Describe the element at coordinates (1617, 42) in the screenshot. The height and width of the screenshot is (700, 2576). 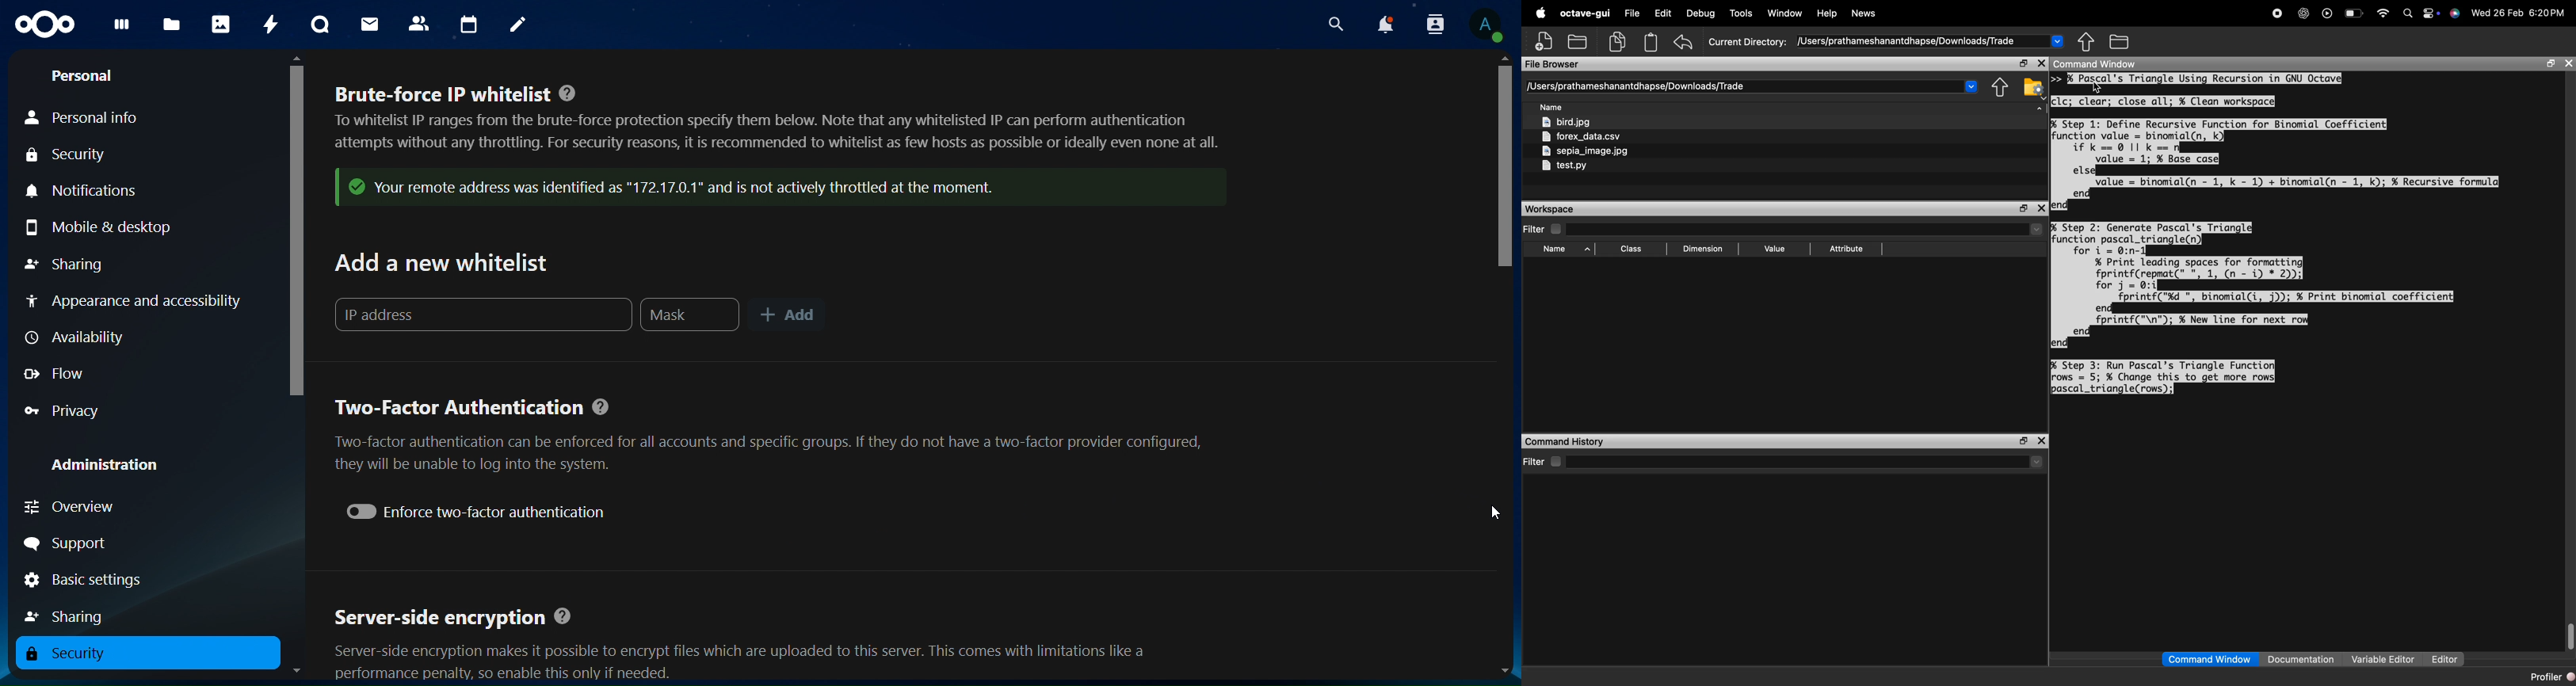
I see `duplicate` at that location.